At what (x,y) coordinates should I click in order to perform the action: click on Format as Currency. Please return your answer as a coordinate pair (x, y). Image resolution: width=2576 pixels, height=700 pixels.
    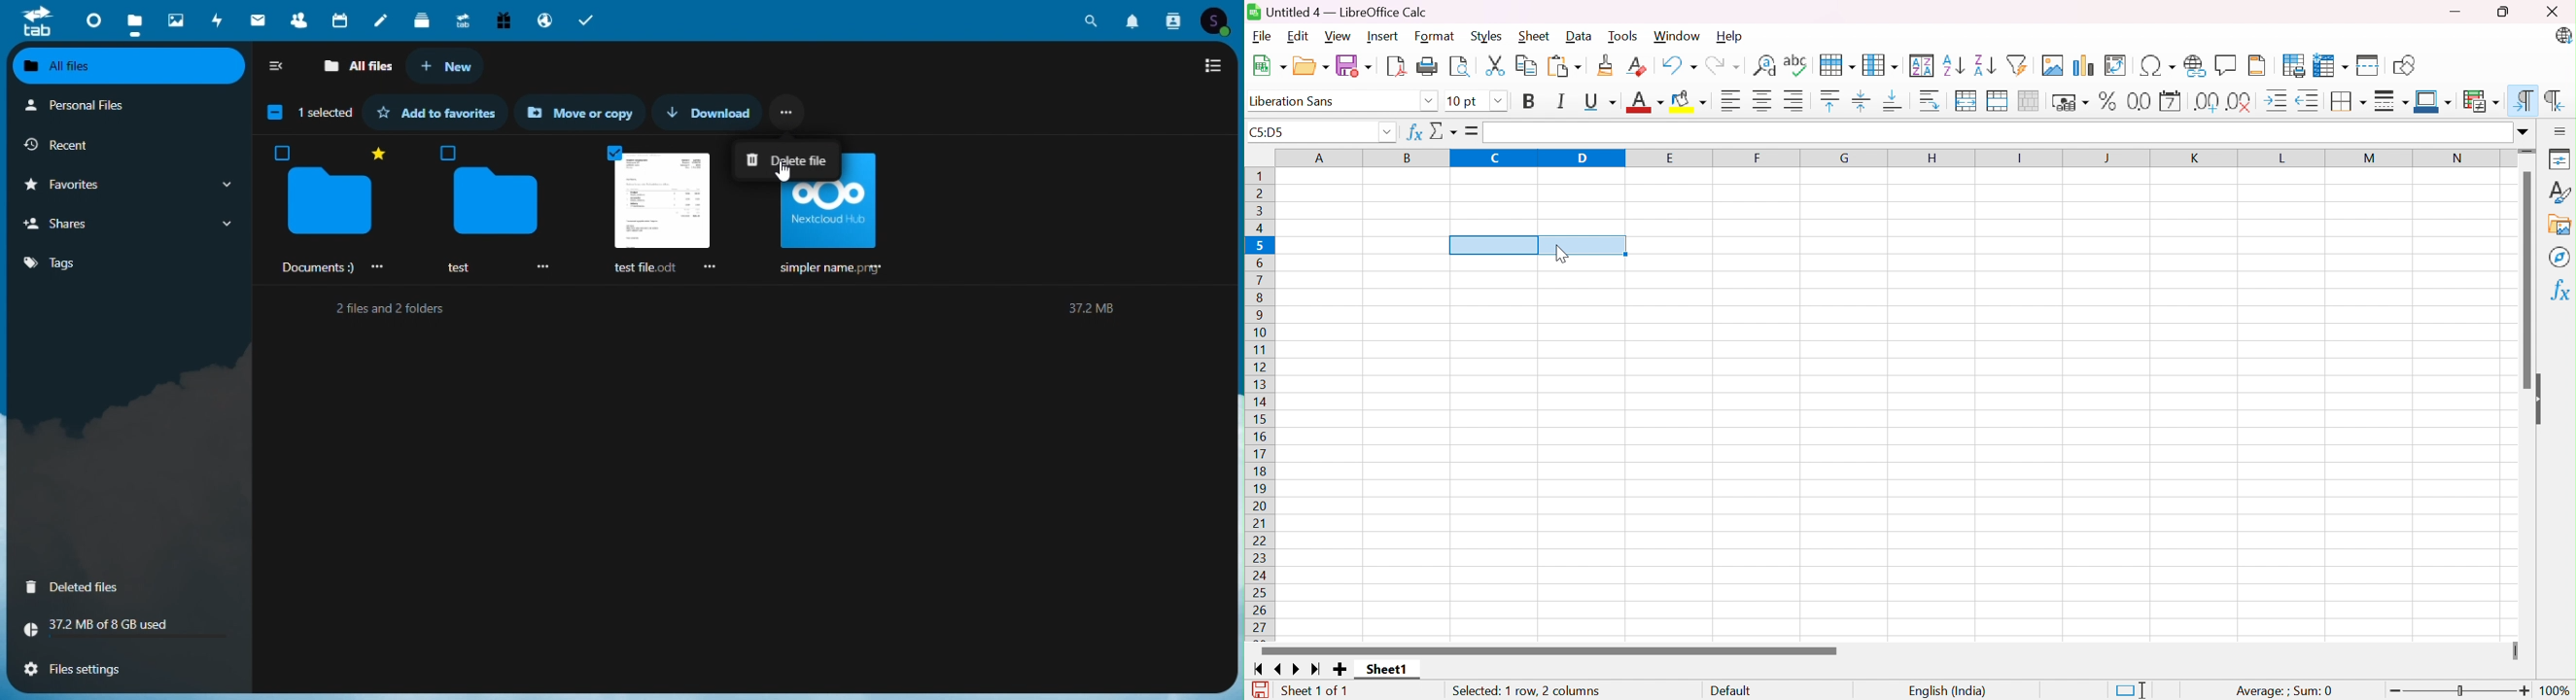
    Looking at the image, I should click on (2070, 103).